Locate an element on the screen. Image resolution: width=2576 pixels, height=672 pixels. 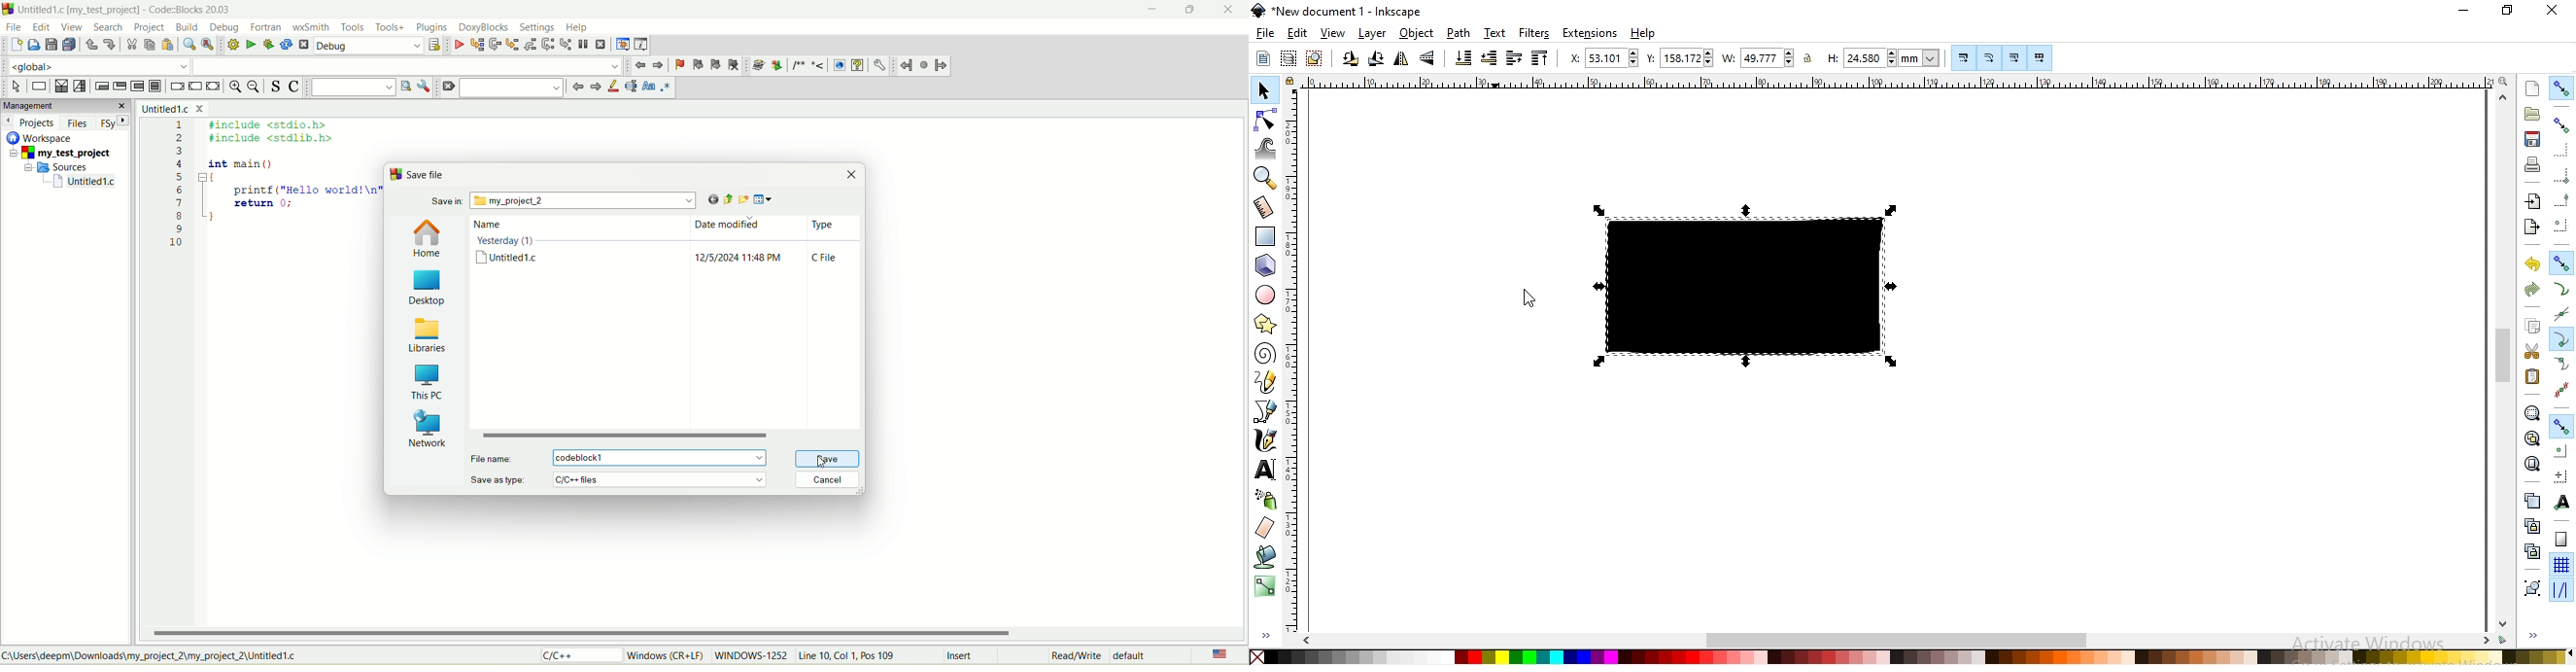
Cursor is located at coordinates (1532, 298).